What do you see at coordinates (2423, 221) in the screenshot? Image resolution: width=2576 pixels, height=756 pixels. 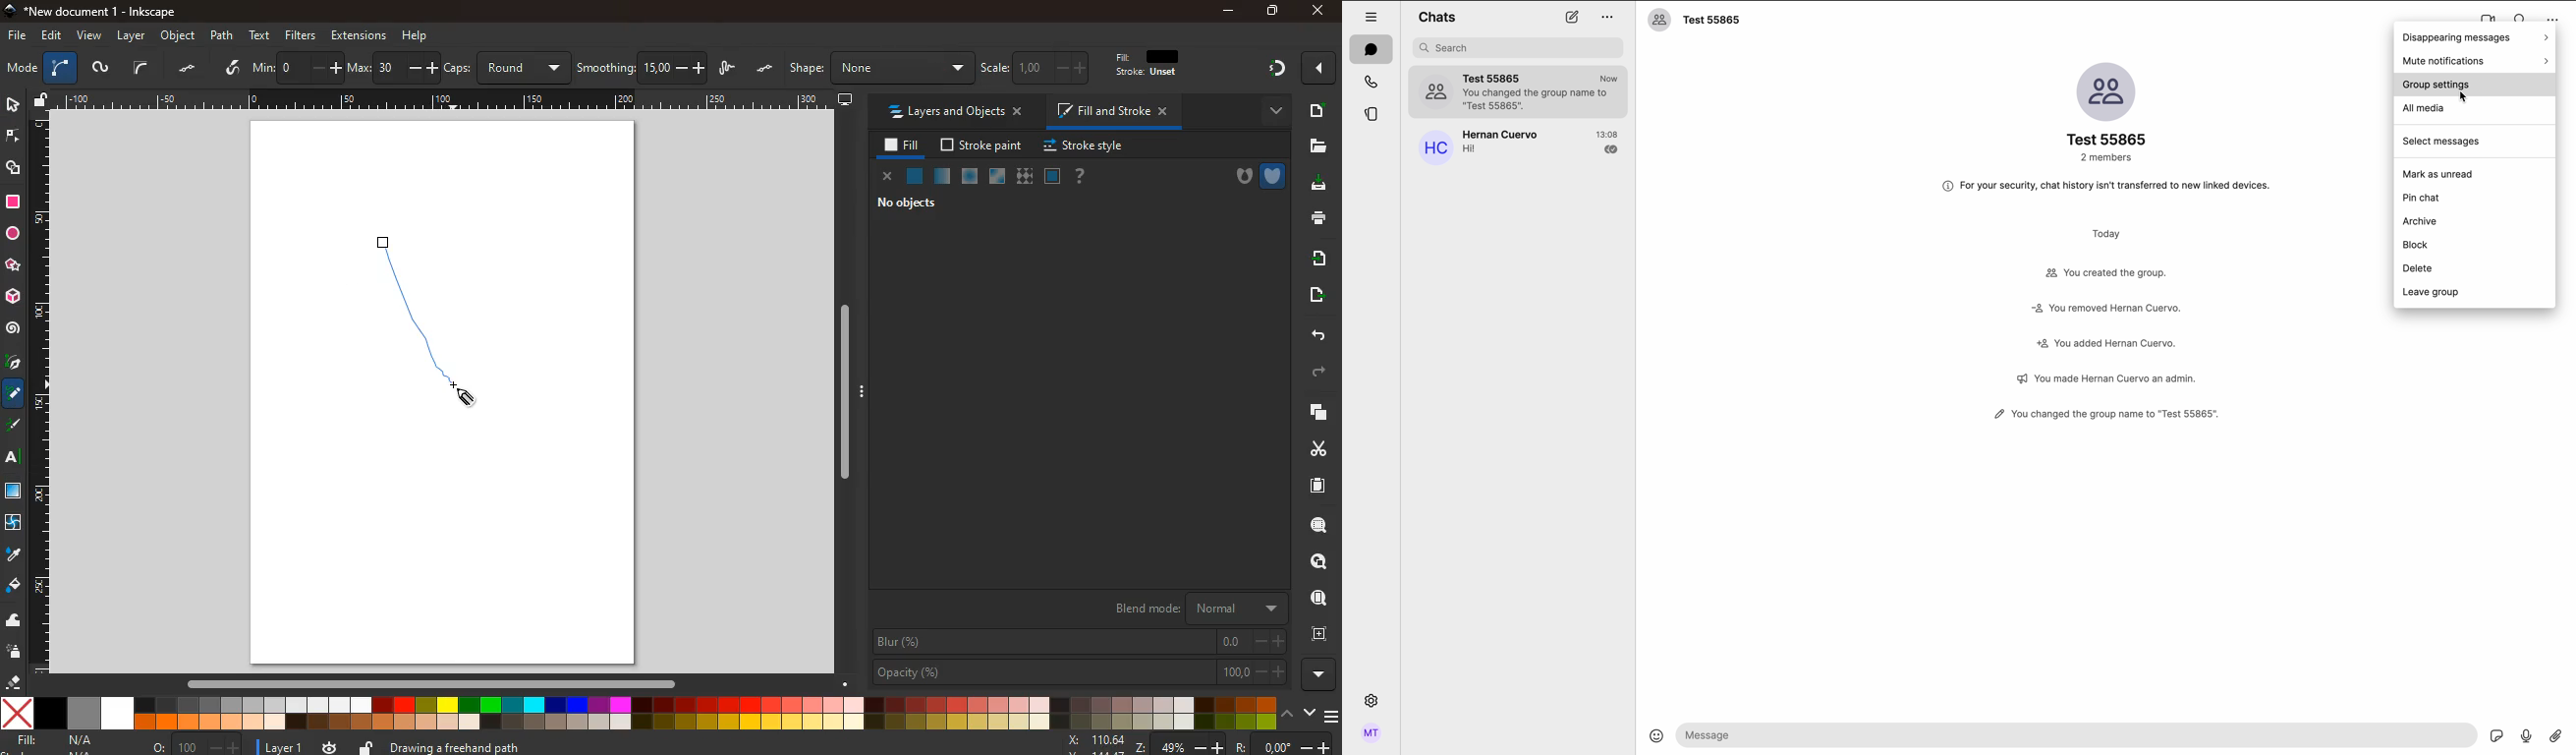 I see `archive` at bounding box center [2423, 221].